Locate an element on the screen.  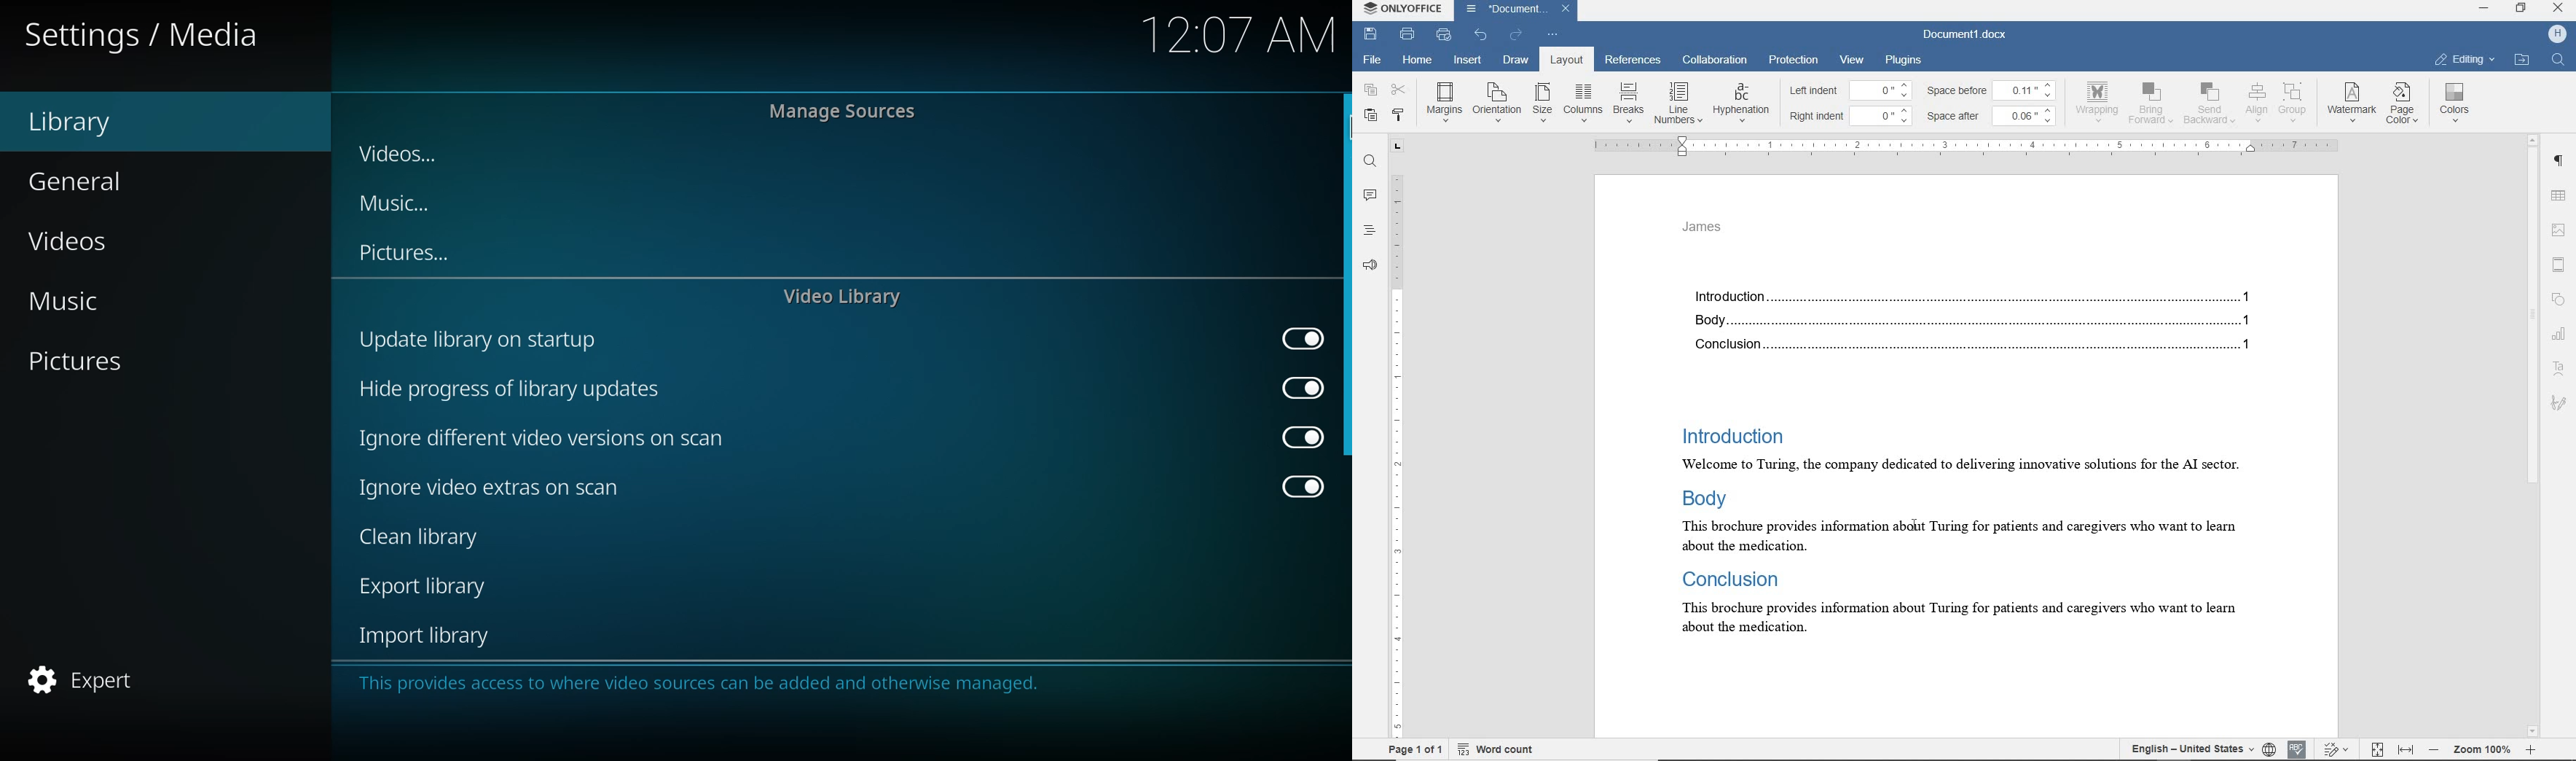
undo is located at coordinates (1480, 35).